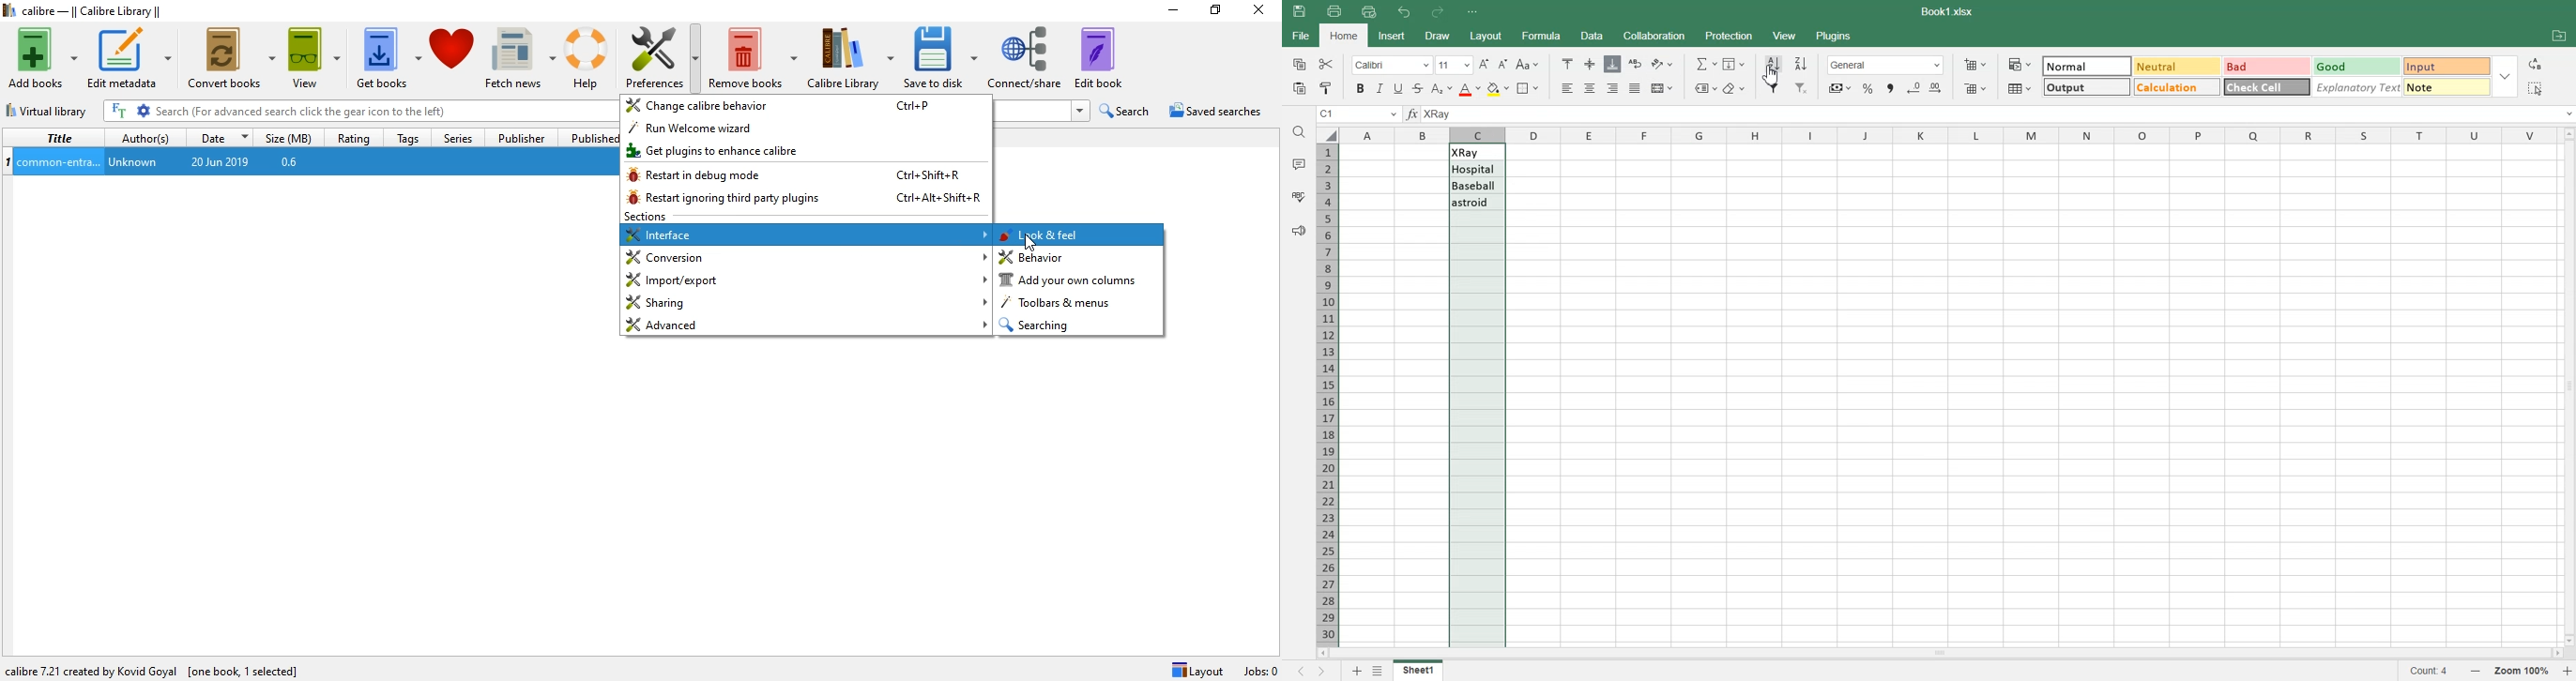 The image size is (2576, 700). Describe the element at coordinates (1476, 152) in the screenshot. I see `Xray` at that location.